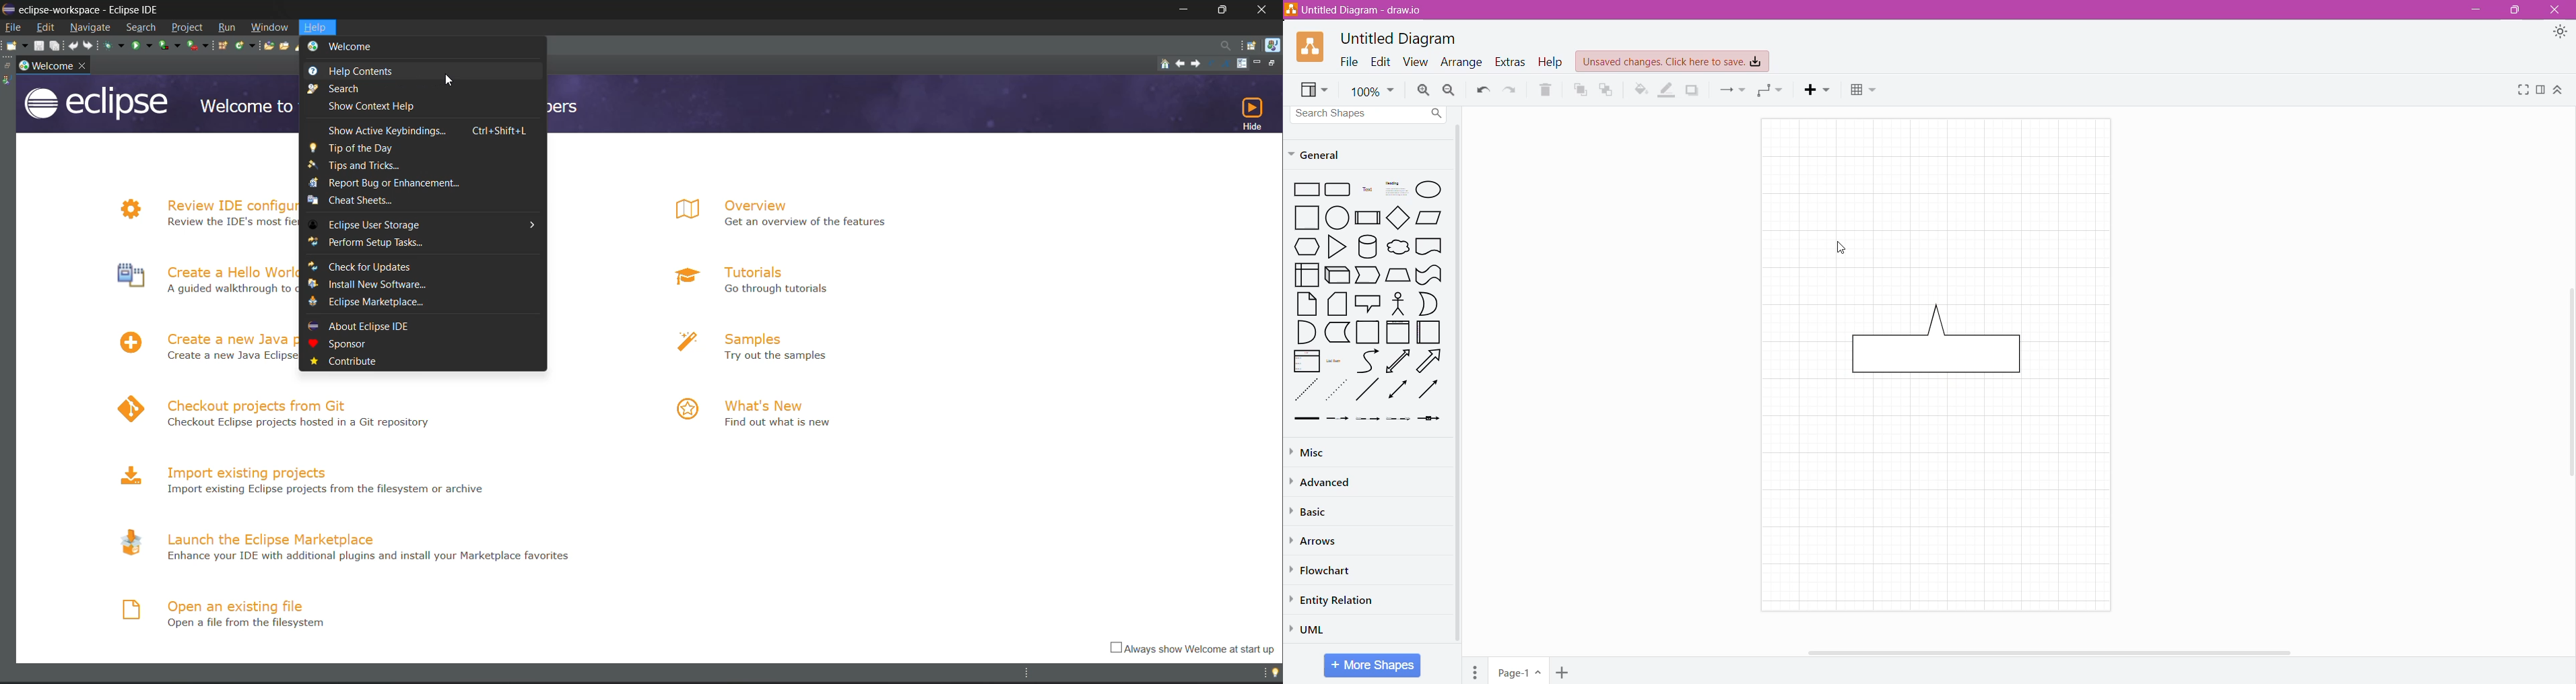 The height and width of the screenshot is (700, 2576). Describe the element at coordinates (1337, 275) in the screenshot. I see `3D Rectangle` at that location.